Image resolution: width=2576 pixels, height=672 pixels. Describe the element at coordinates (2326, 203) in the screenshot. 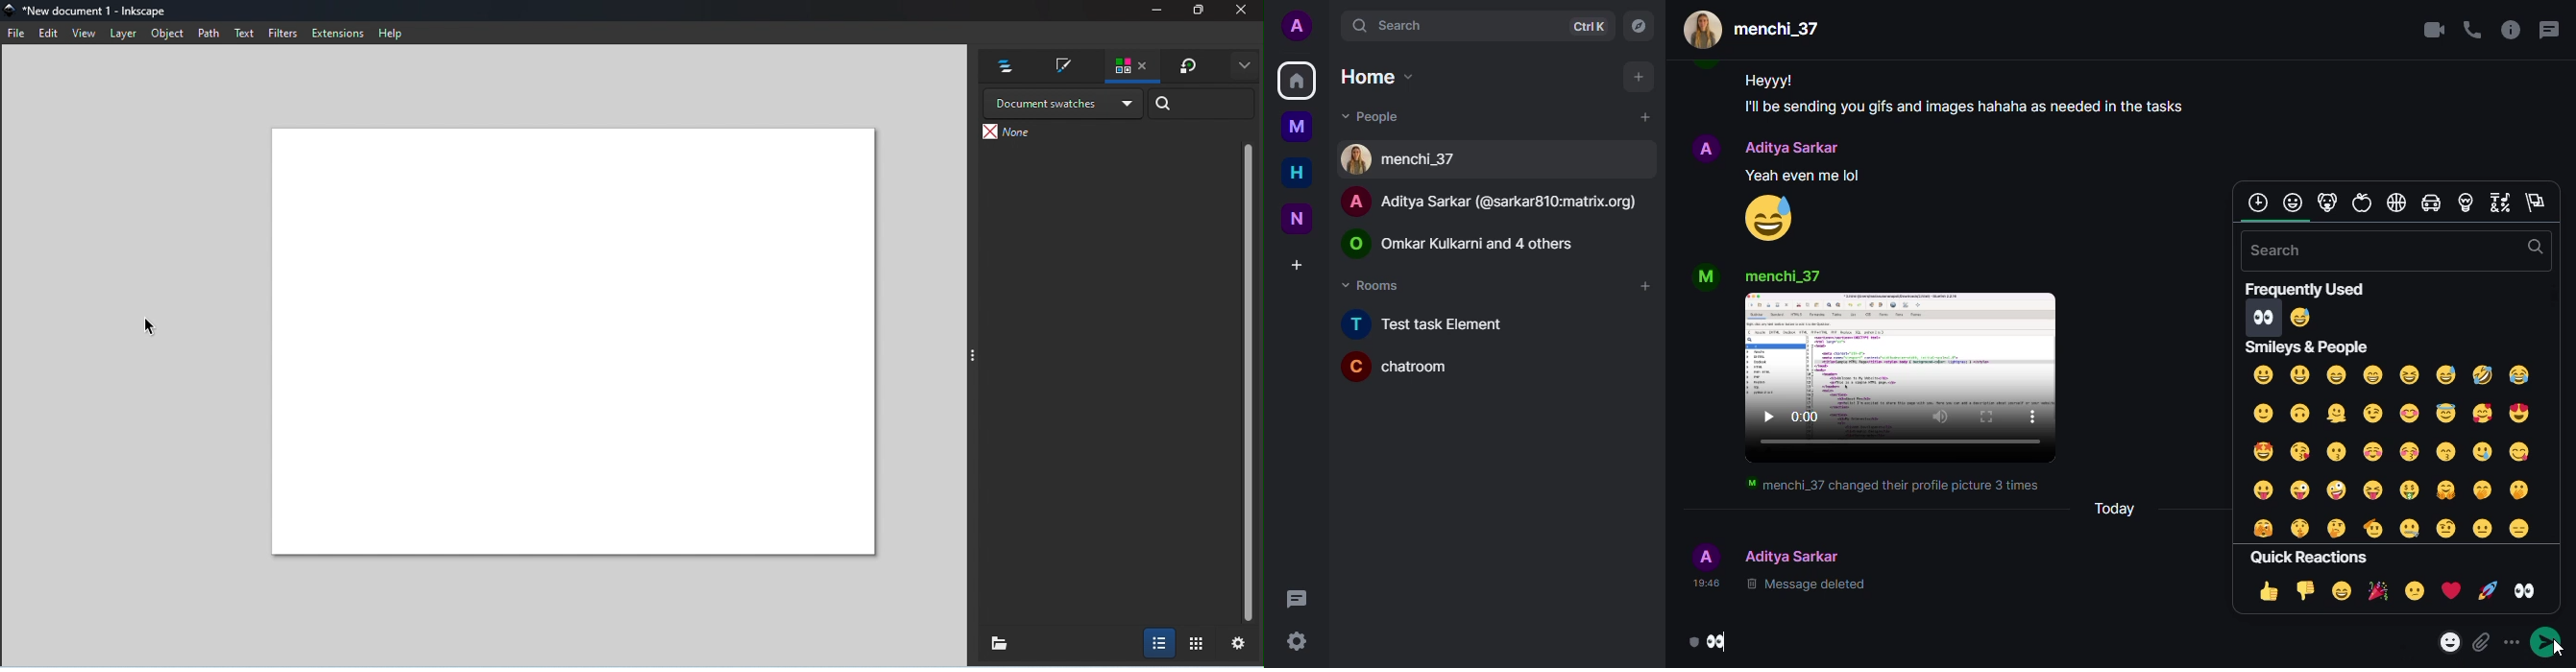

I see `animals` at that location.